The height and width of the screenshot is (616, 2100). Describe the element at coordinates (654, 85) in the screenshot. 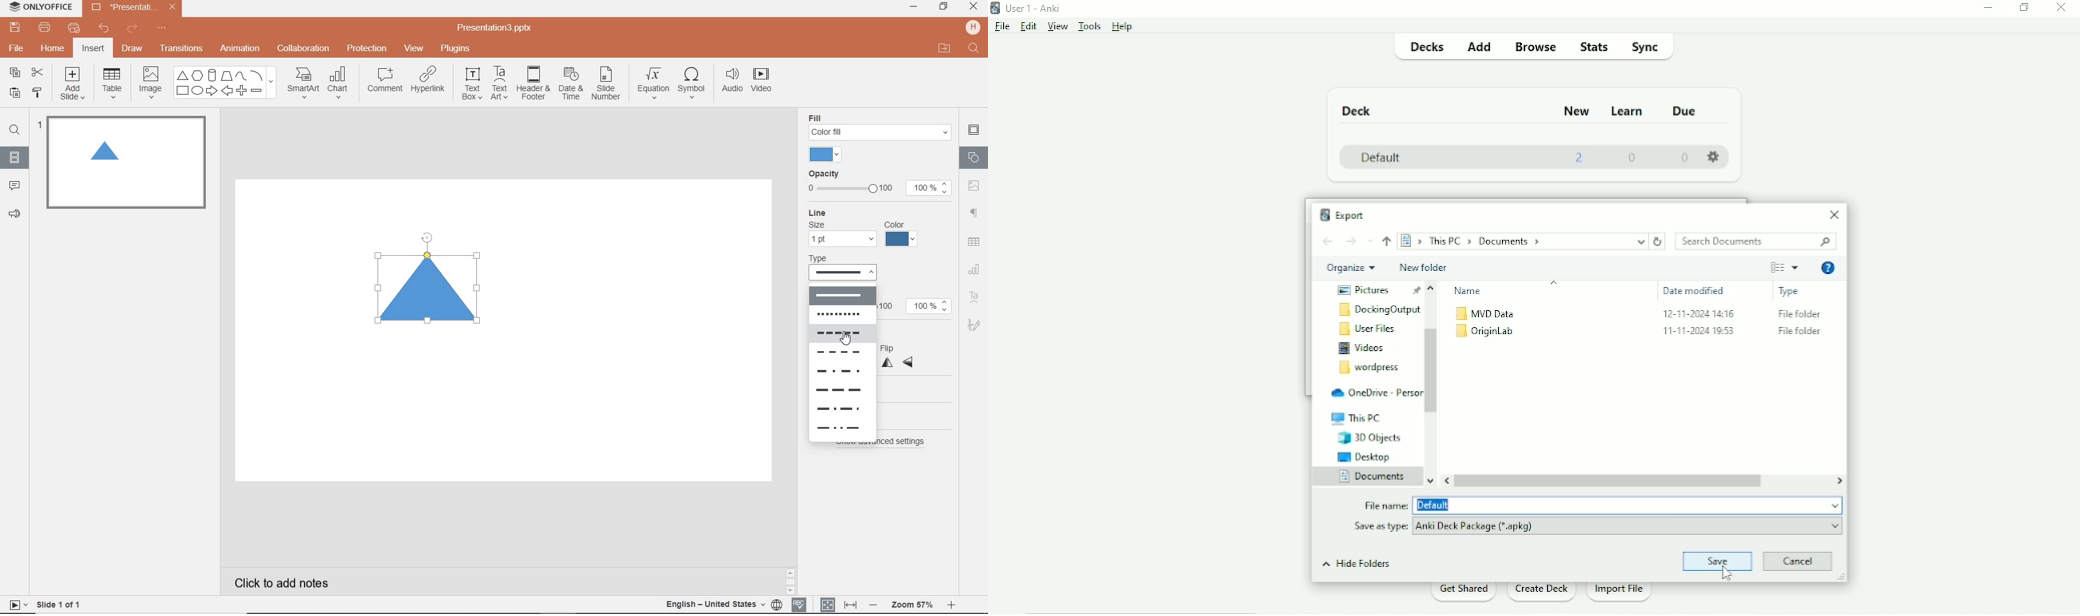

I see `EQUATION` at that location.